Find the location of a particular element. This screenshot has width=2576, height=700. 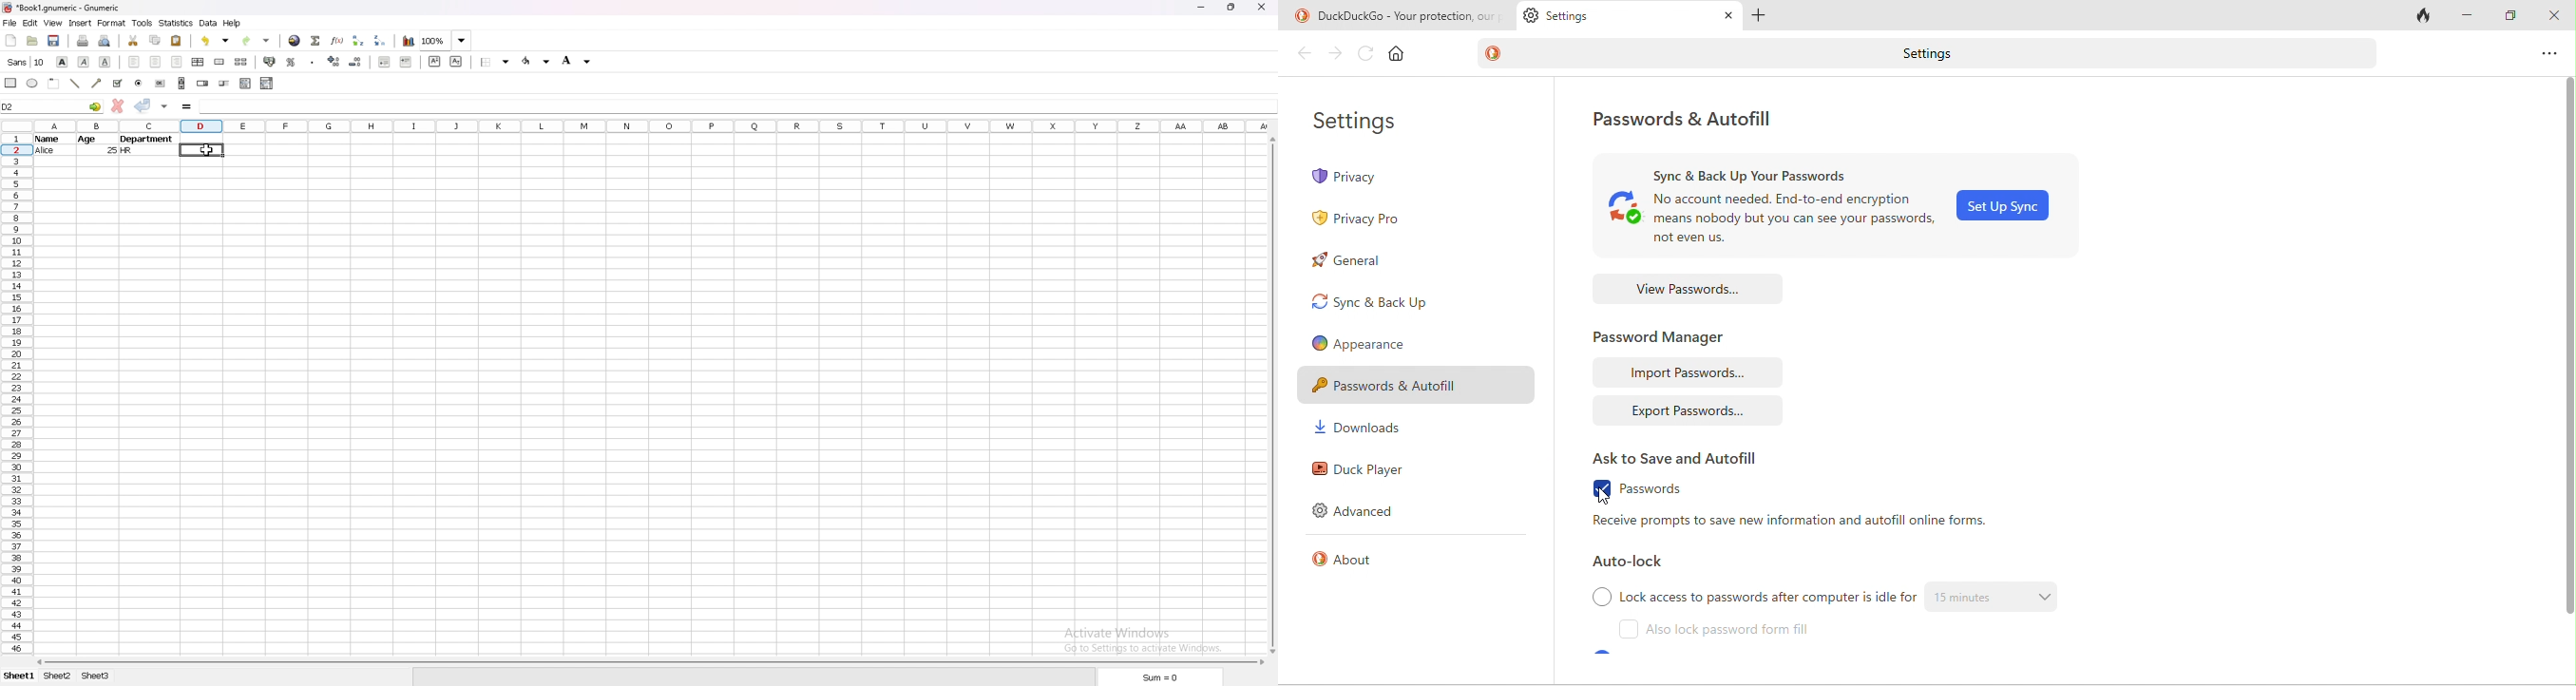

ask to save and autofill is located at coordinates (1680, 458).